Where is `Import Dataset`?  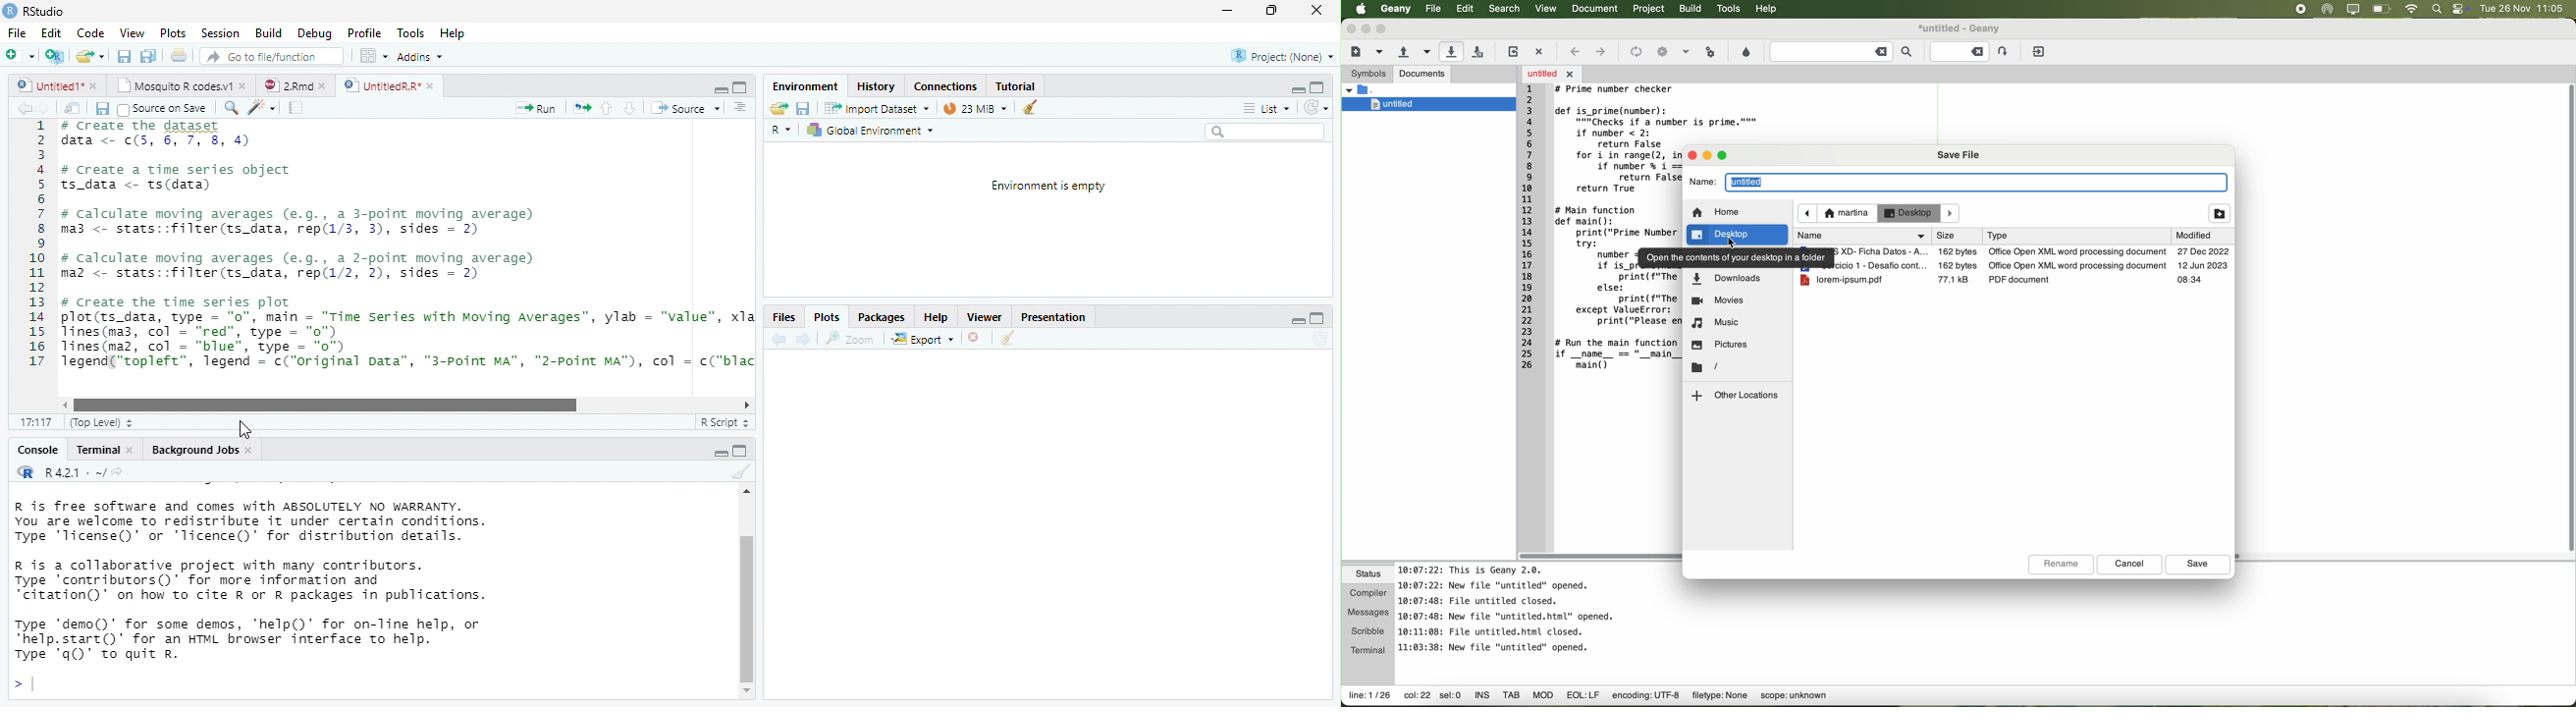 Import Dataset is located at coordinates (879, 108).